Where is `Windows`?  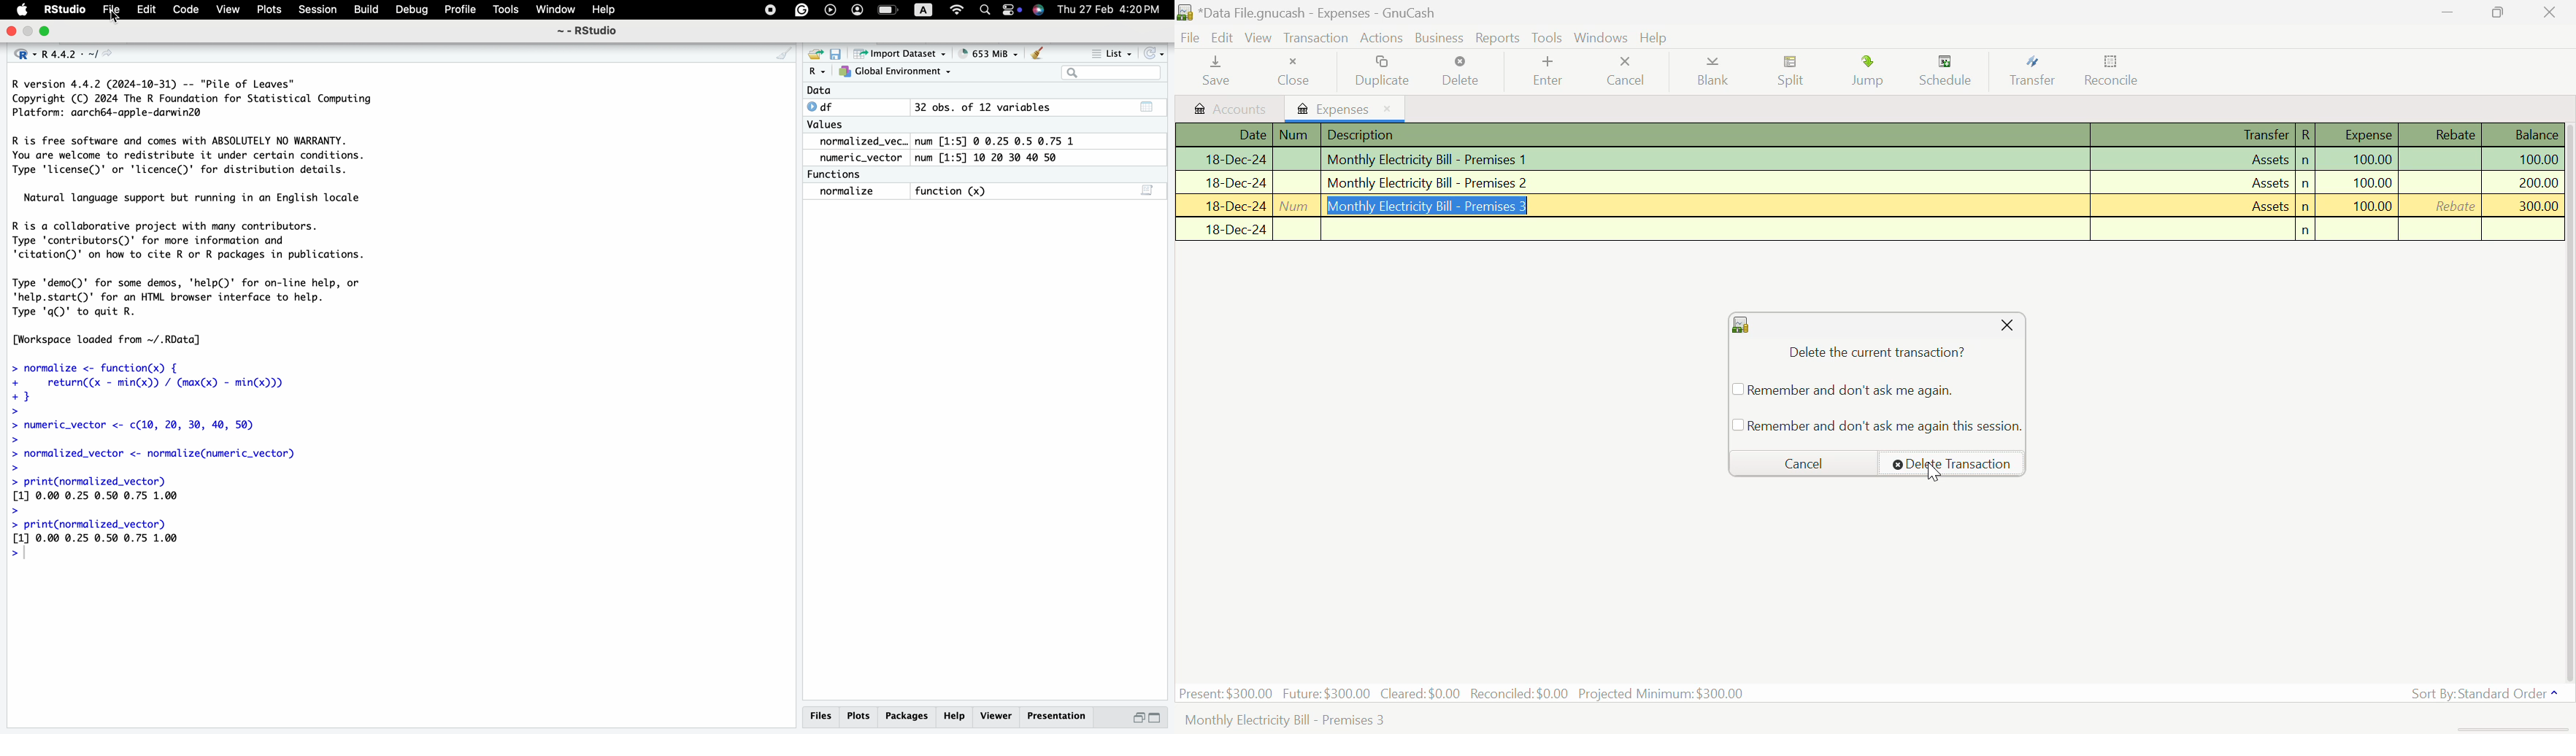
Windows is located at coordinates (1601, 37).